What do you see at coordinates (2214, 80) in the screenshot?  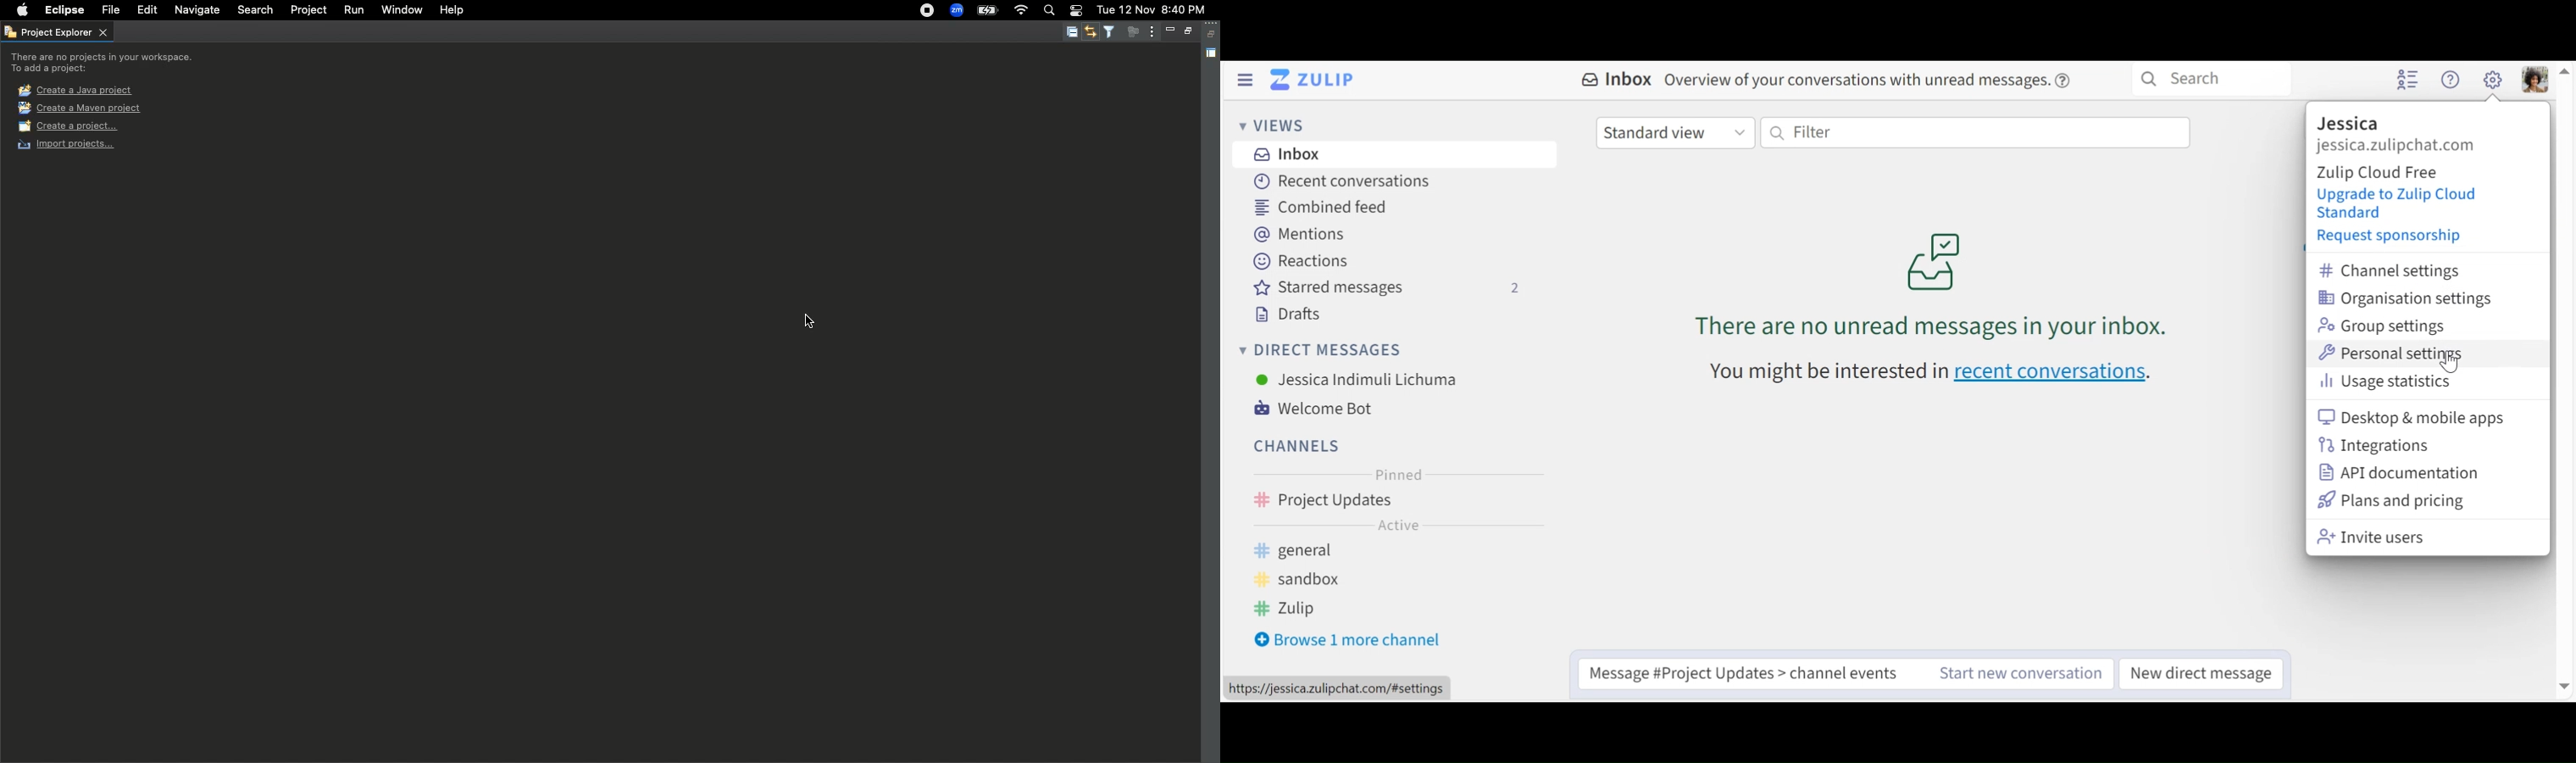 I see `Search` at bounding box center [2214, 80].